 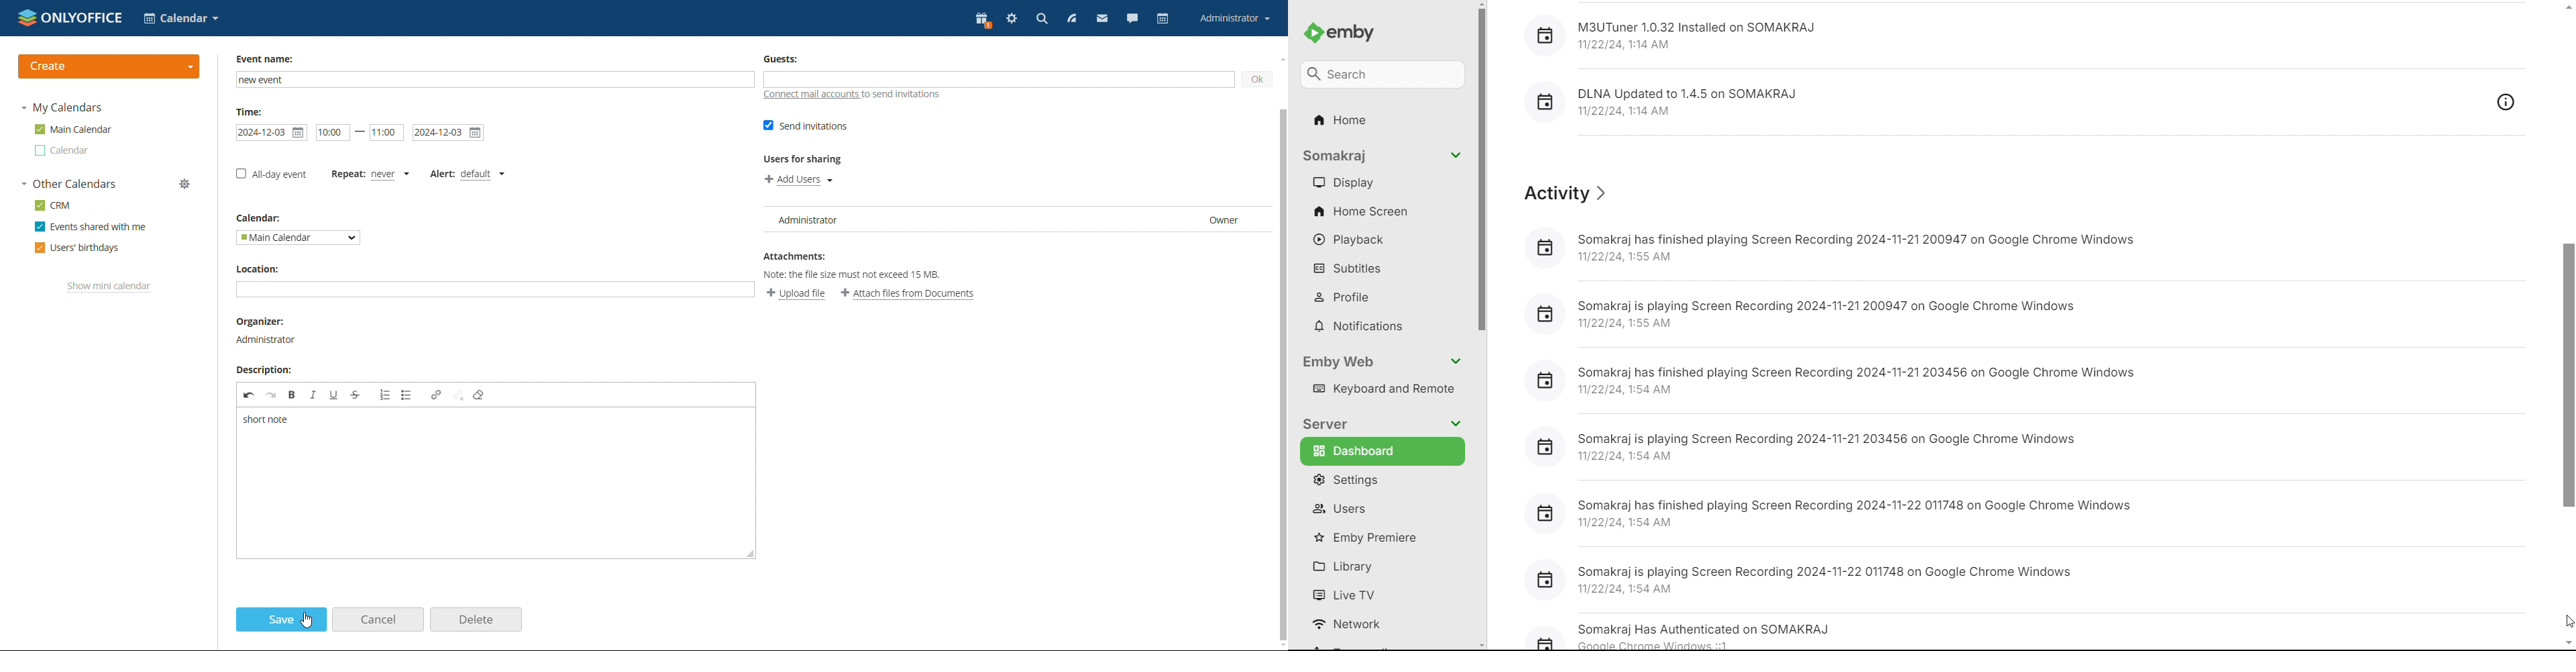 What do you see at coordinates (1382, 325) in the screenshot?
I see `notifications` at bounding box center [1382, 325].